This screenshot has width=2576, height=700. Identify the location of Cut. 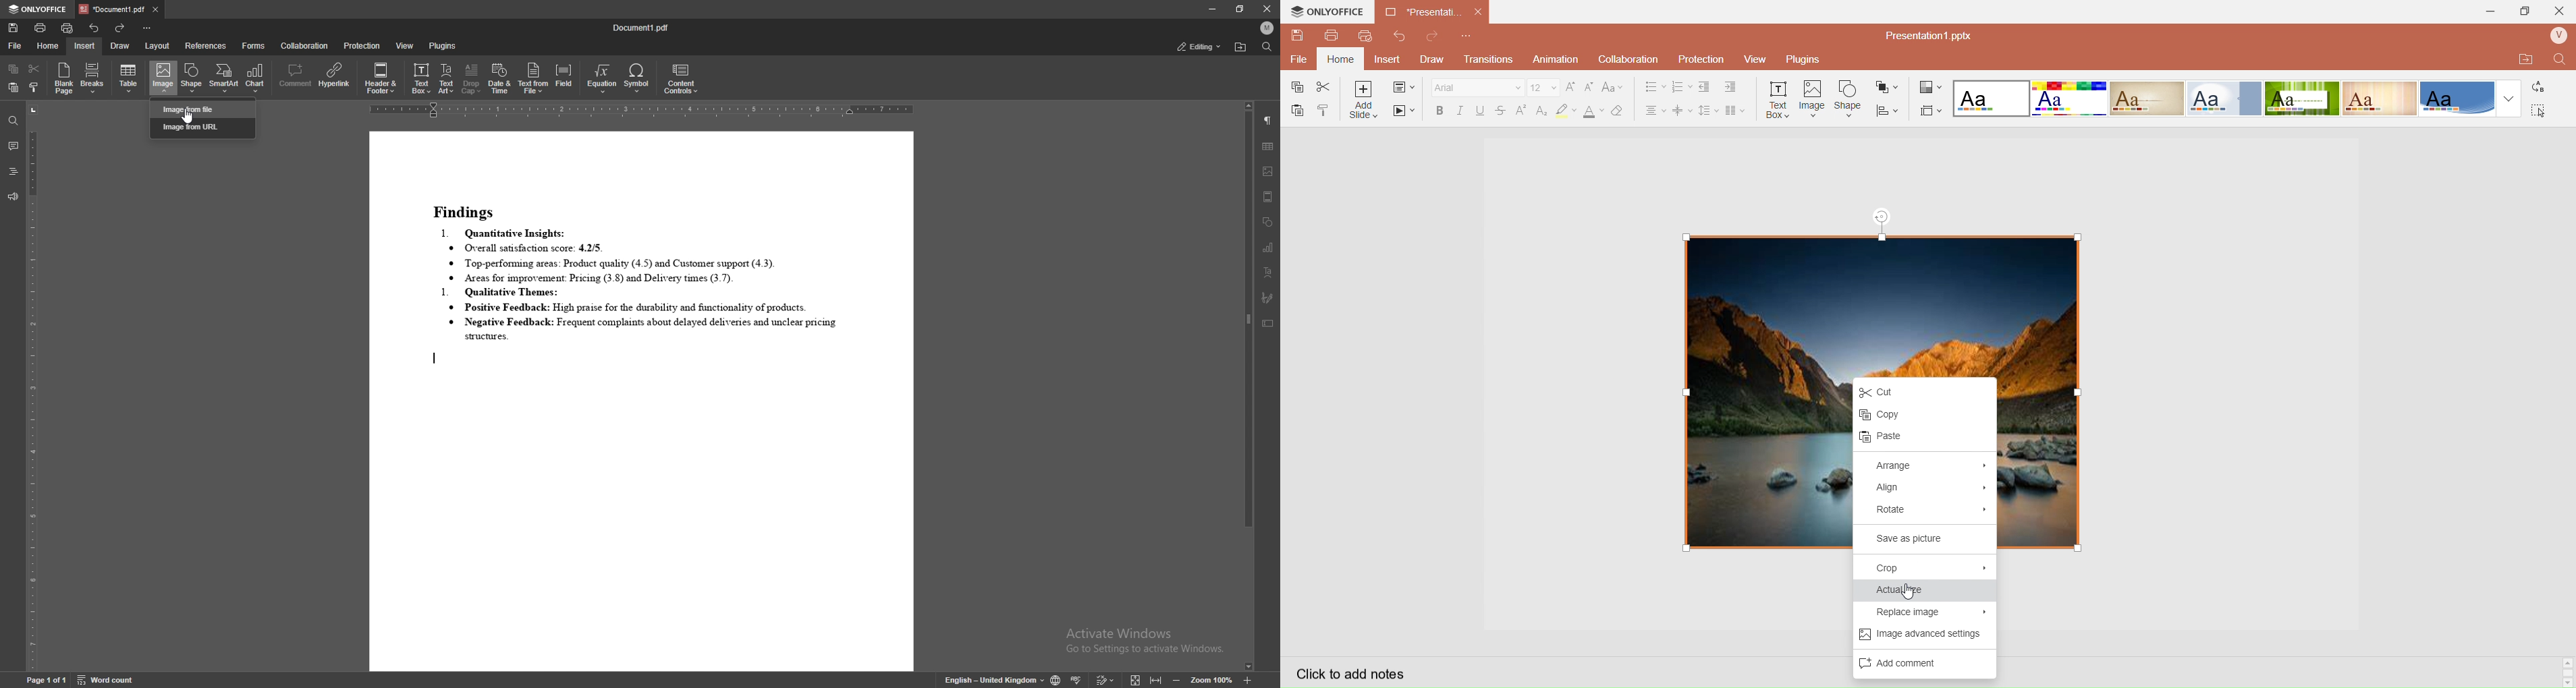
(1322, 86).